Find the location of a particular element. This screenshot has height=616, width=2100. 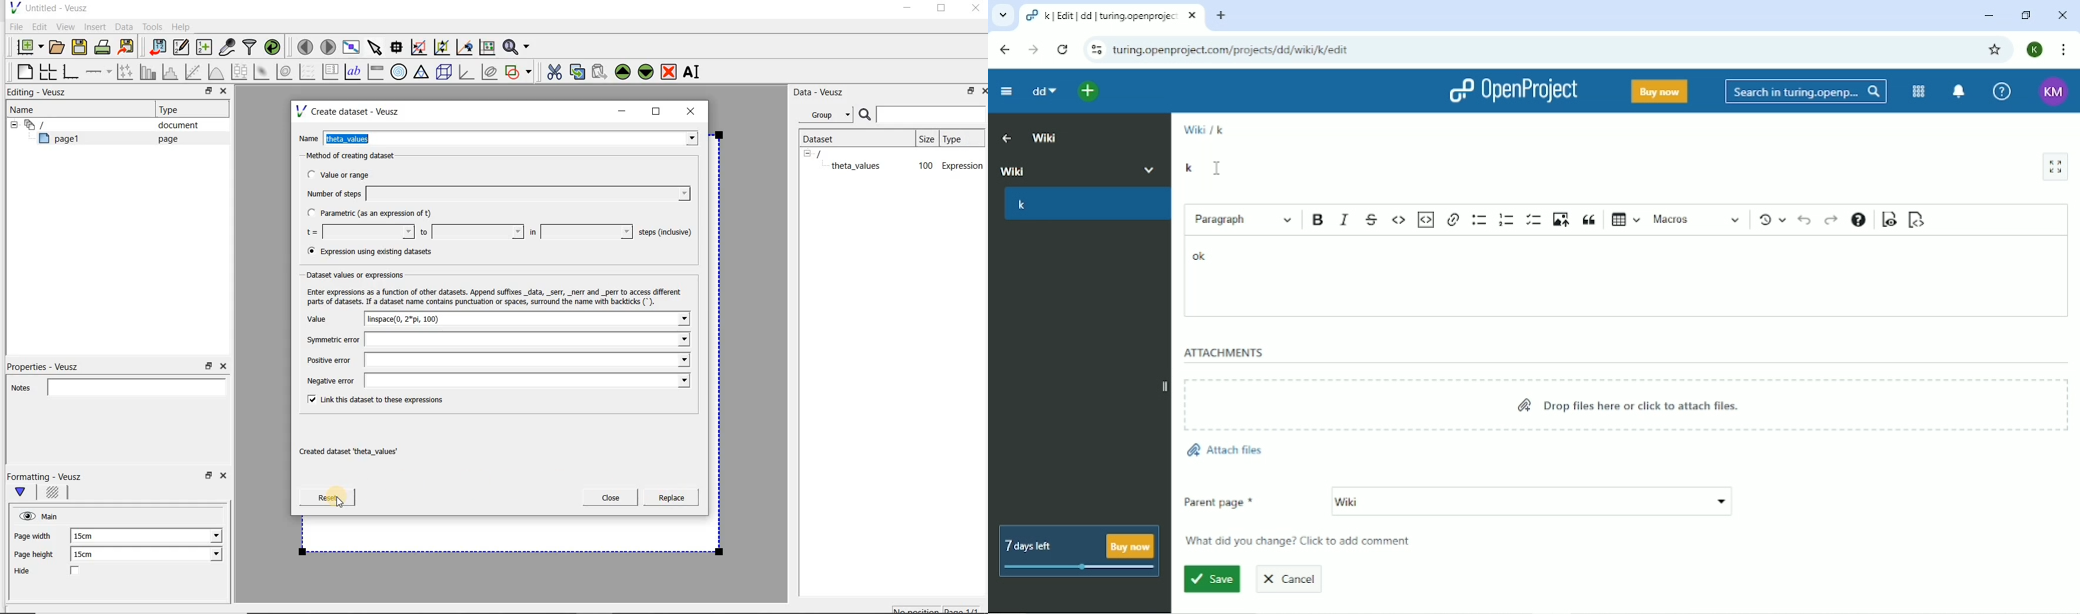

Link this dataset to these expressions is located at coordinates (372, 401).